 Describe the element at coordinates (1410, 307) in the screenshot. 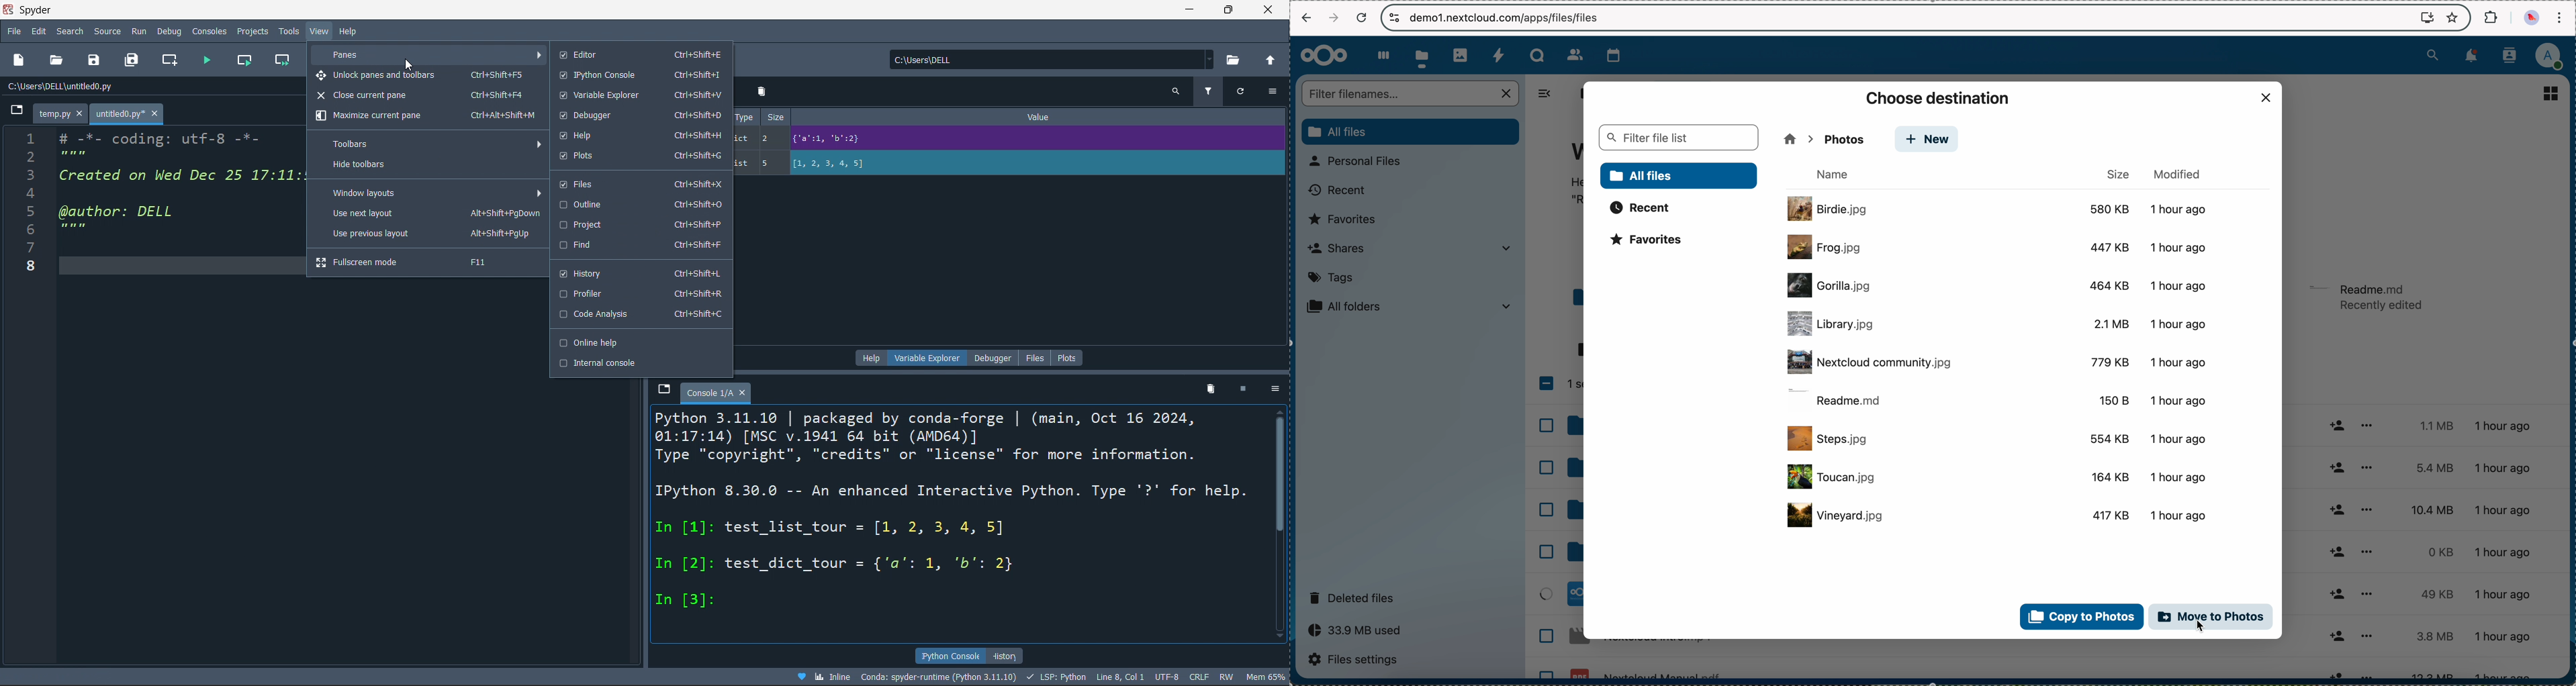

I see `all folders` at that location.